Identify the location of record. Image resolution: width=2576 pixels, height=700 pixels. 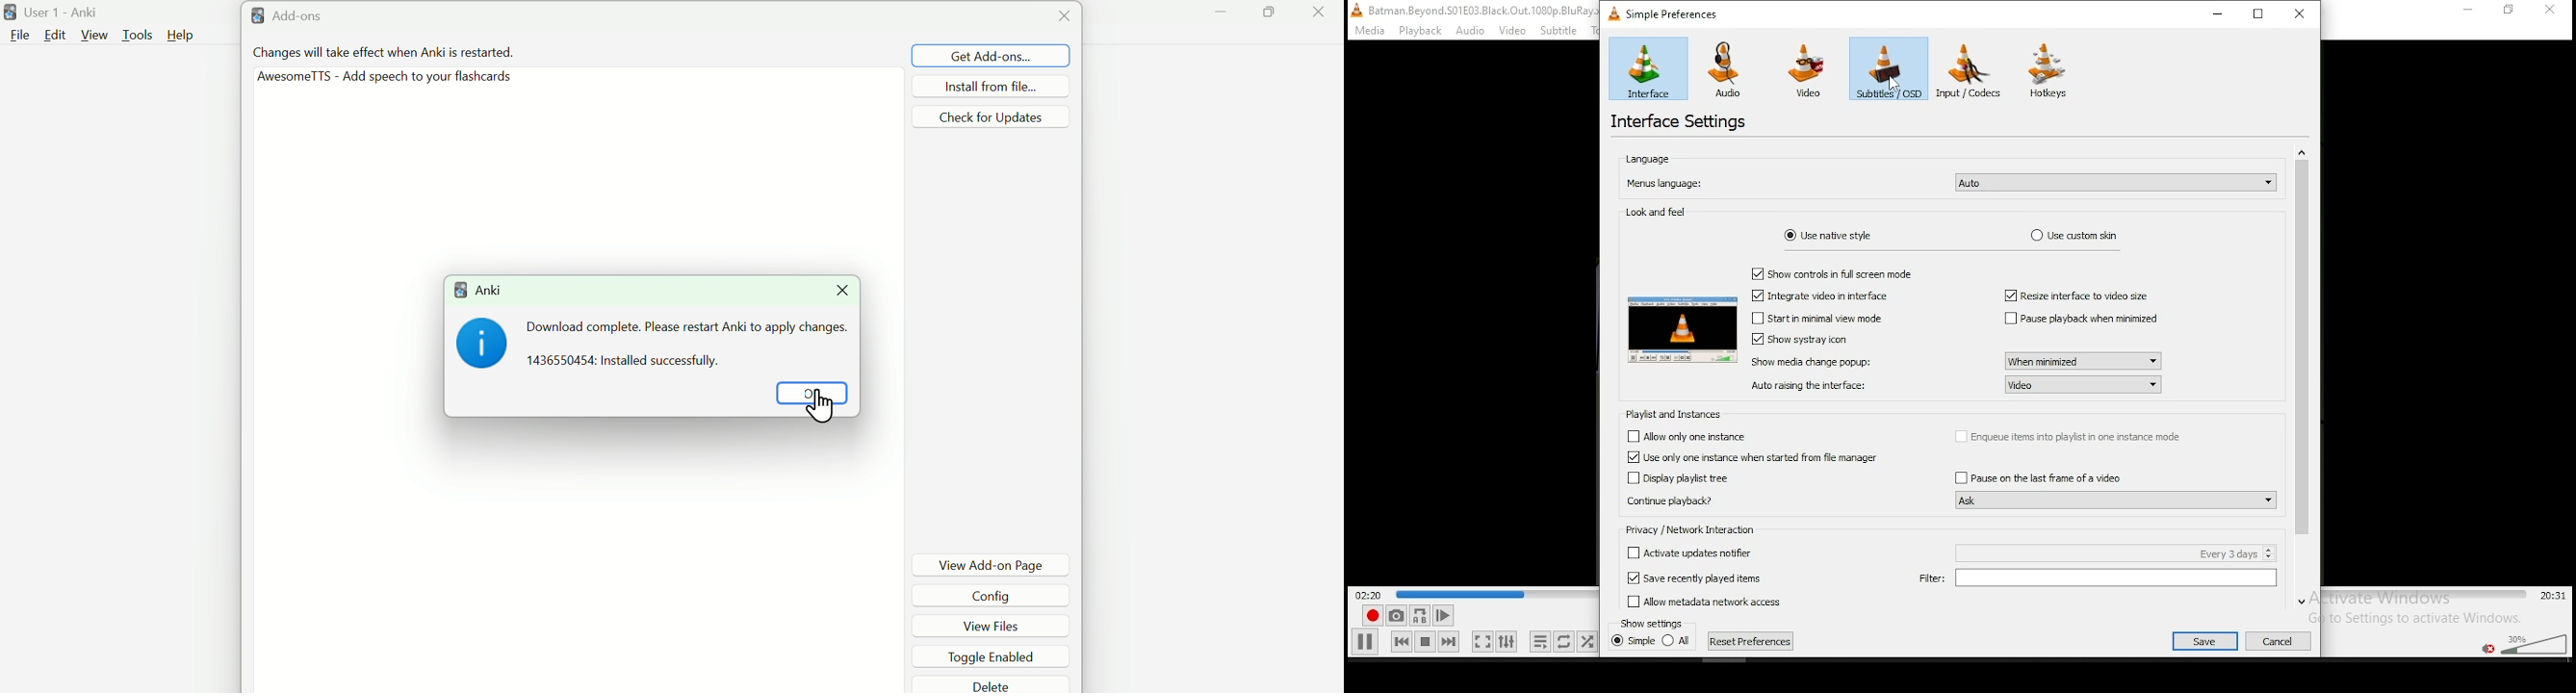
(1373, 615).